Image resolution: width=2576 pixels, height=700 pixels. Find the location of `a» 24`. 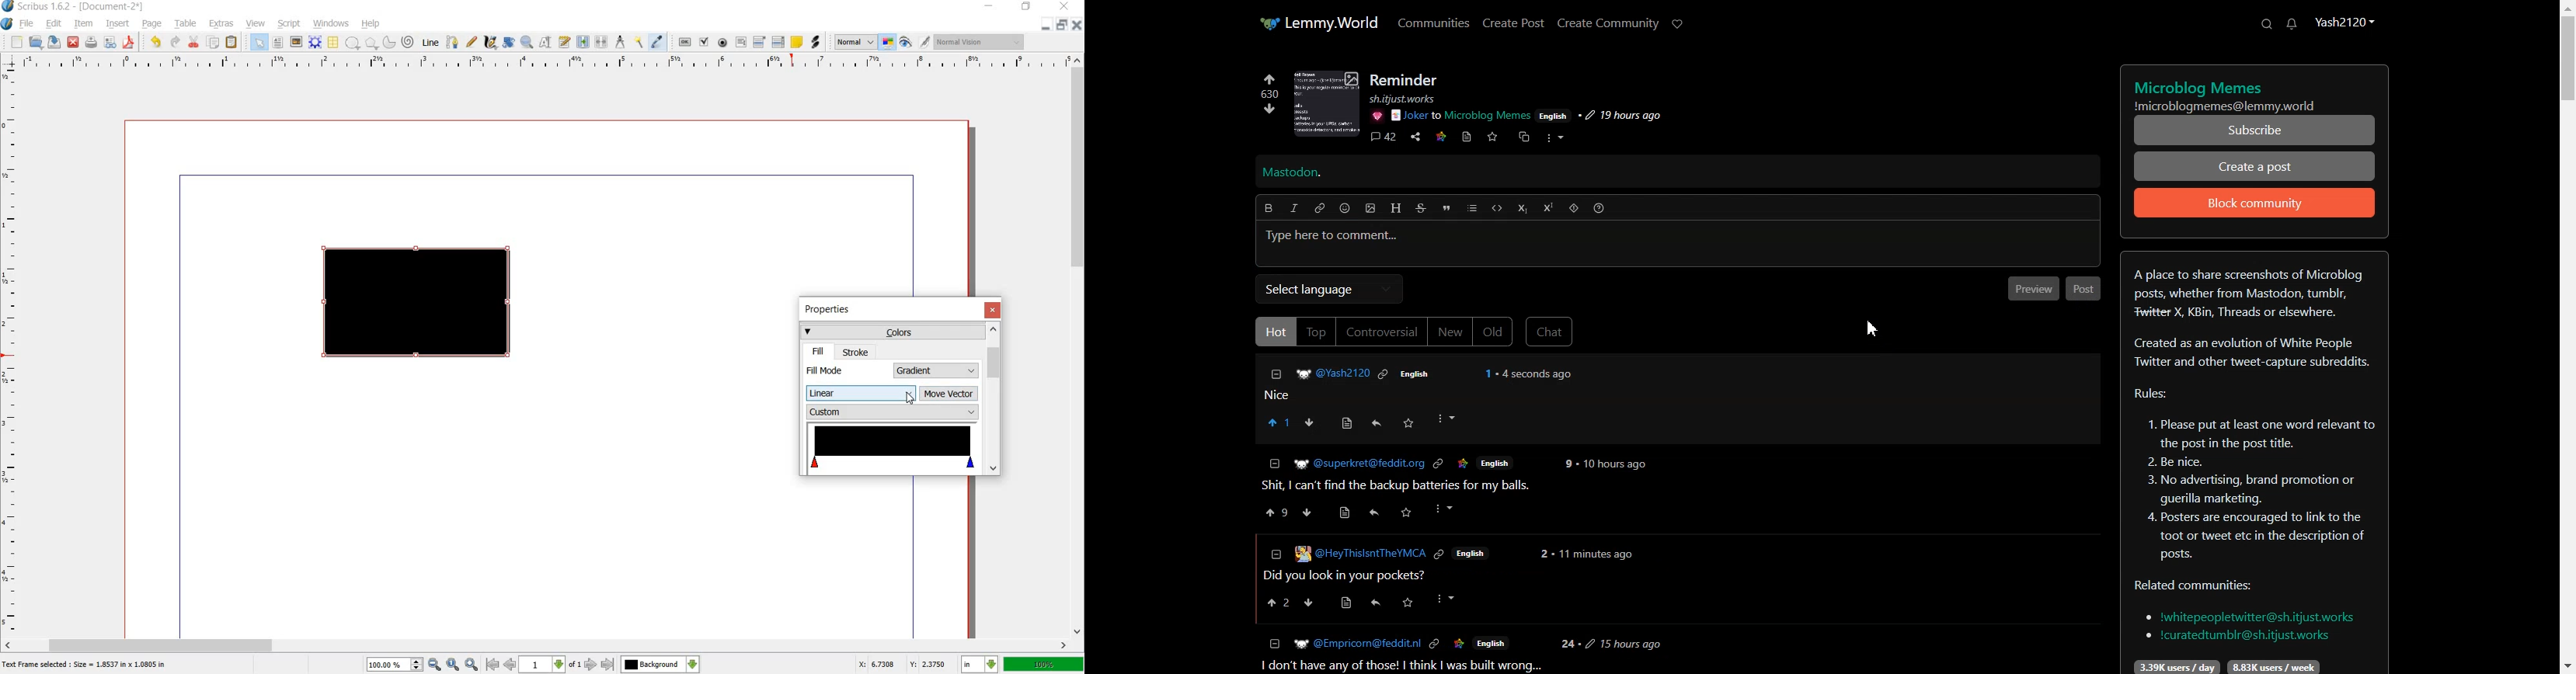

a» 24 is located at coordinates (1277, 603).